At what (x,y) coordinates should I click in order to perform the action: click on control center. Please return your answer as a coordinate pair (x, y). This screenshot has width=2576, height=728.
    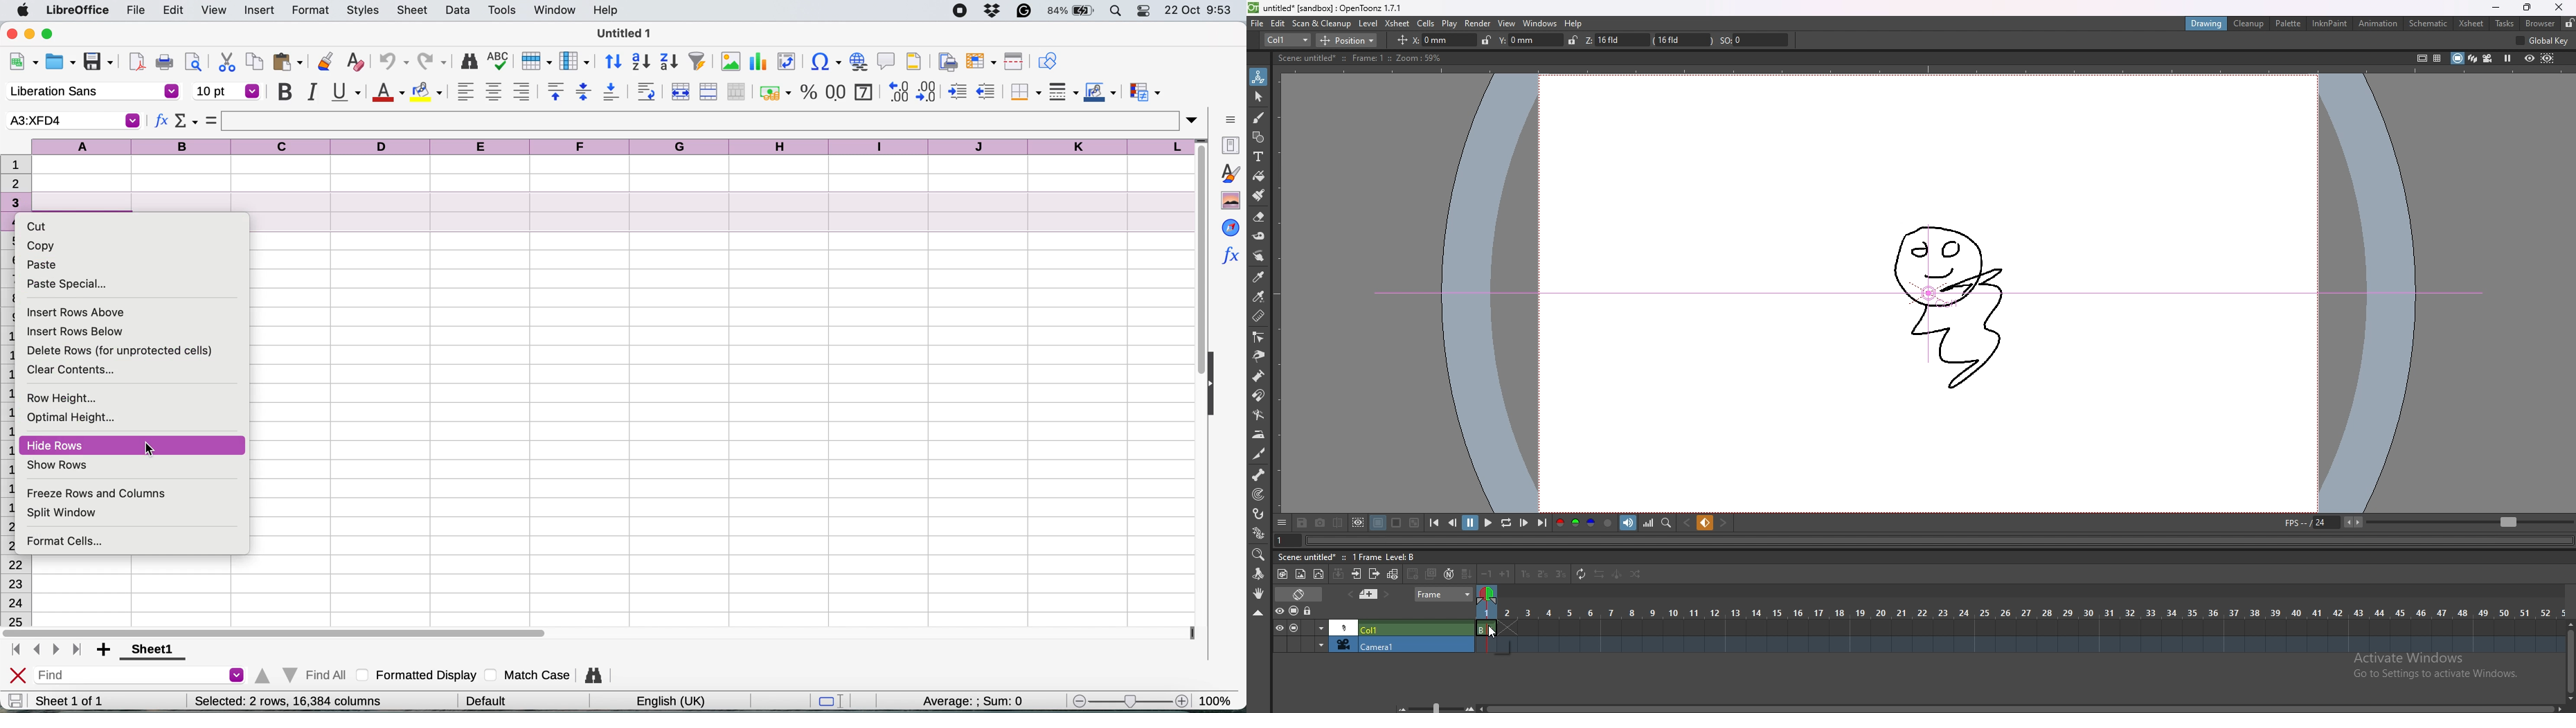
    Looking at the image, I should click on (1147, 11).